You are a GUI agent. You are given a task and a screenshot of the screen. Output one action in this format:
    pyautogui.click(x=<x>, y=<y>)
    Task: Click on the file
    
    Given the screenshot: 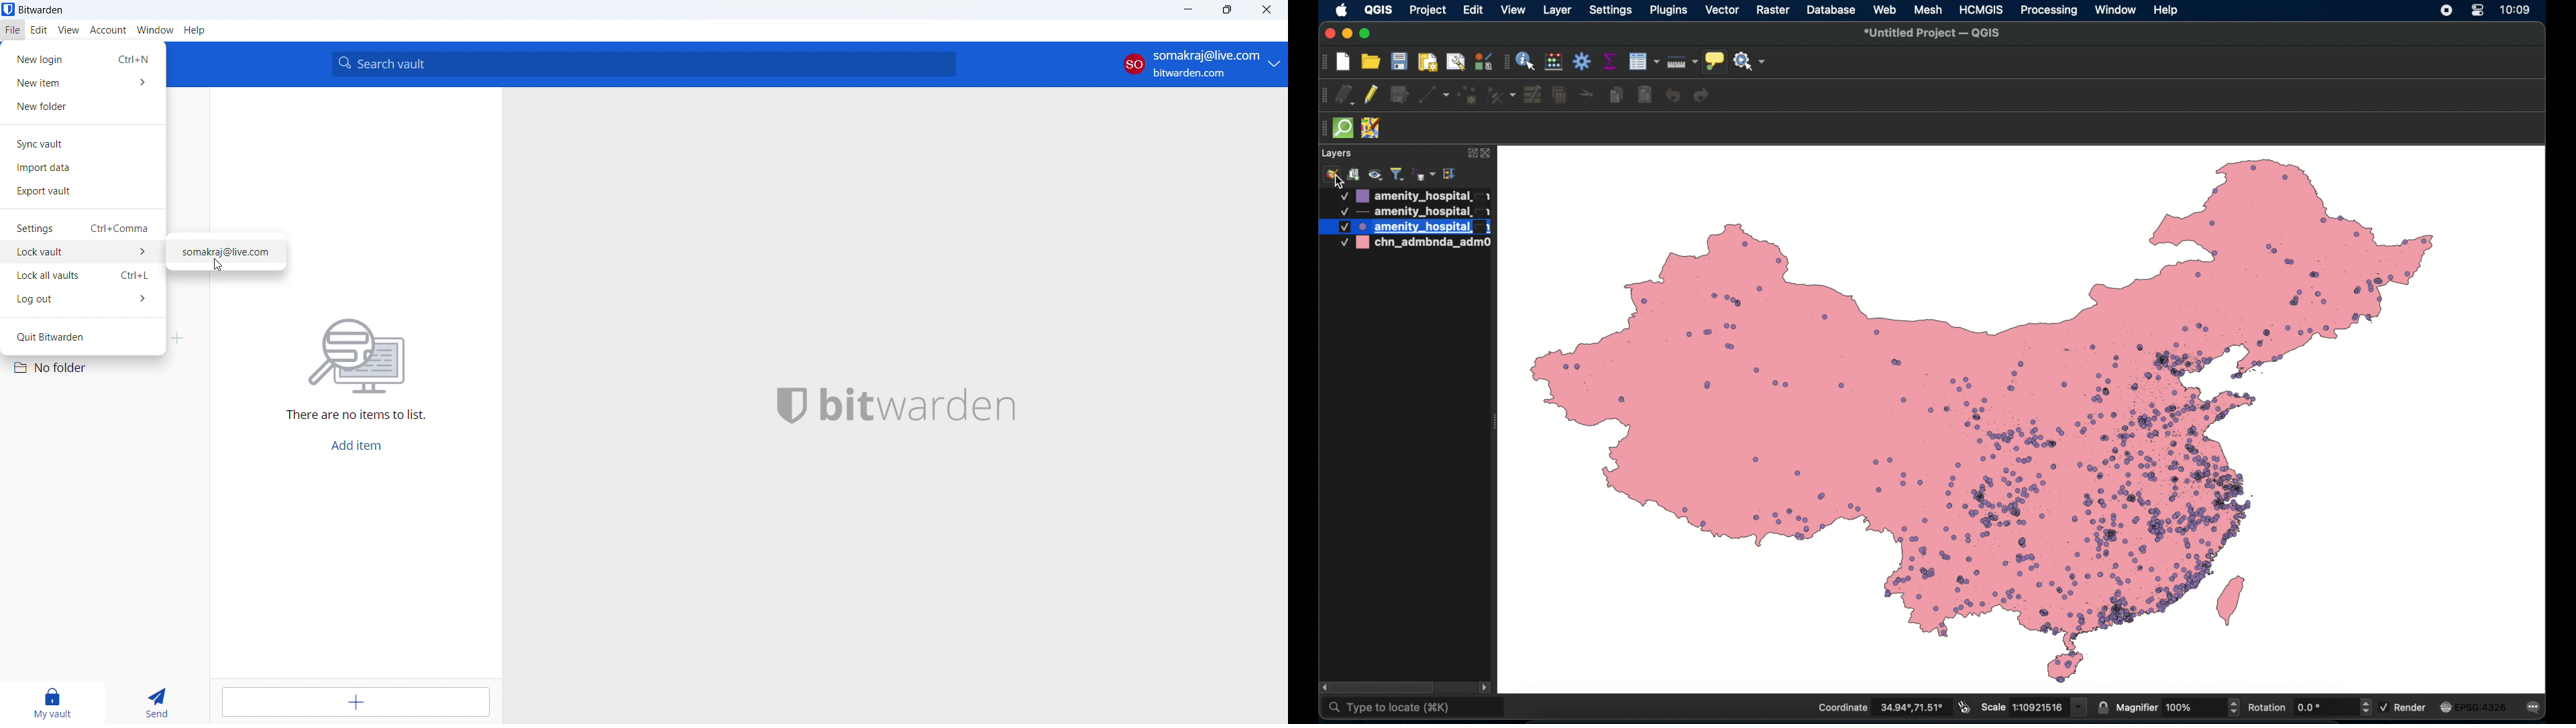 What is the action you would take?
    pyautogui.click(x=13, y=30)
    